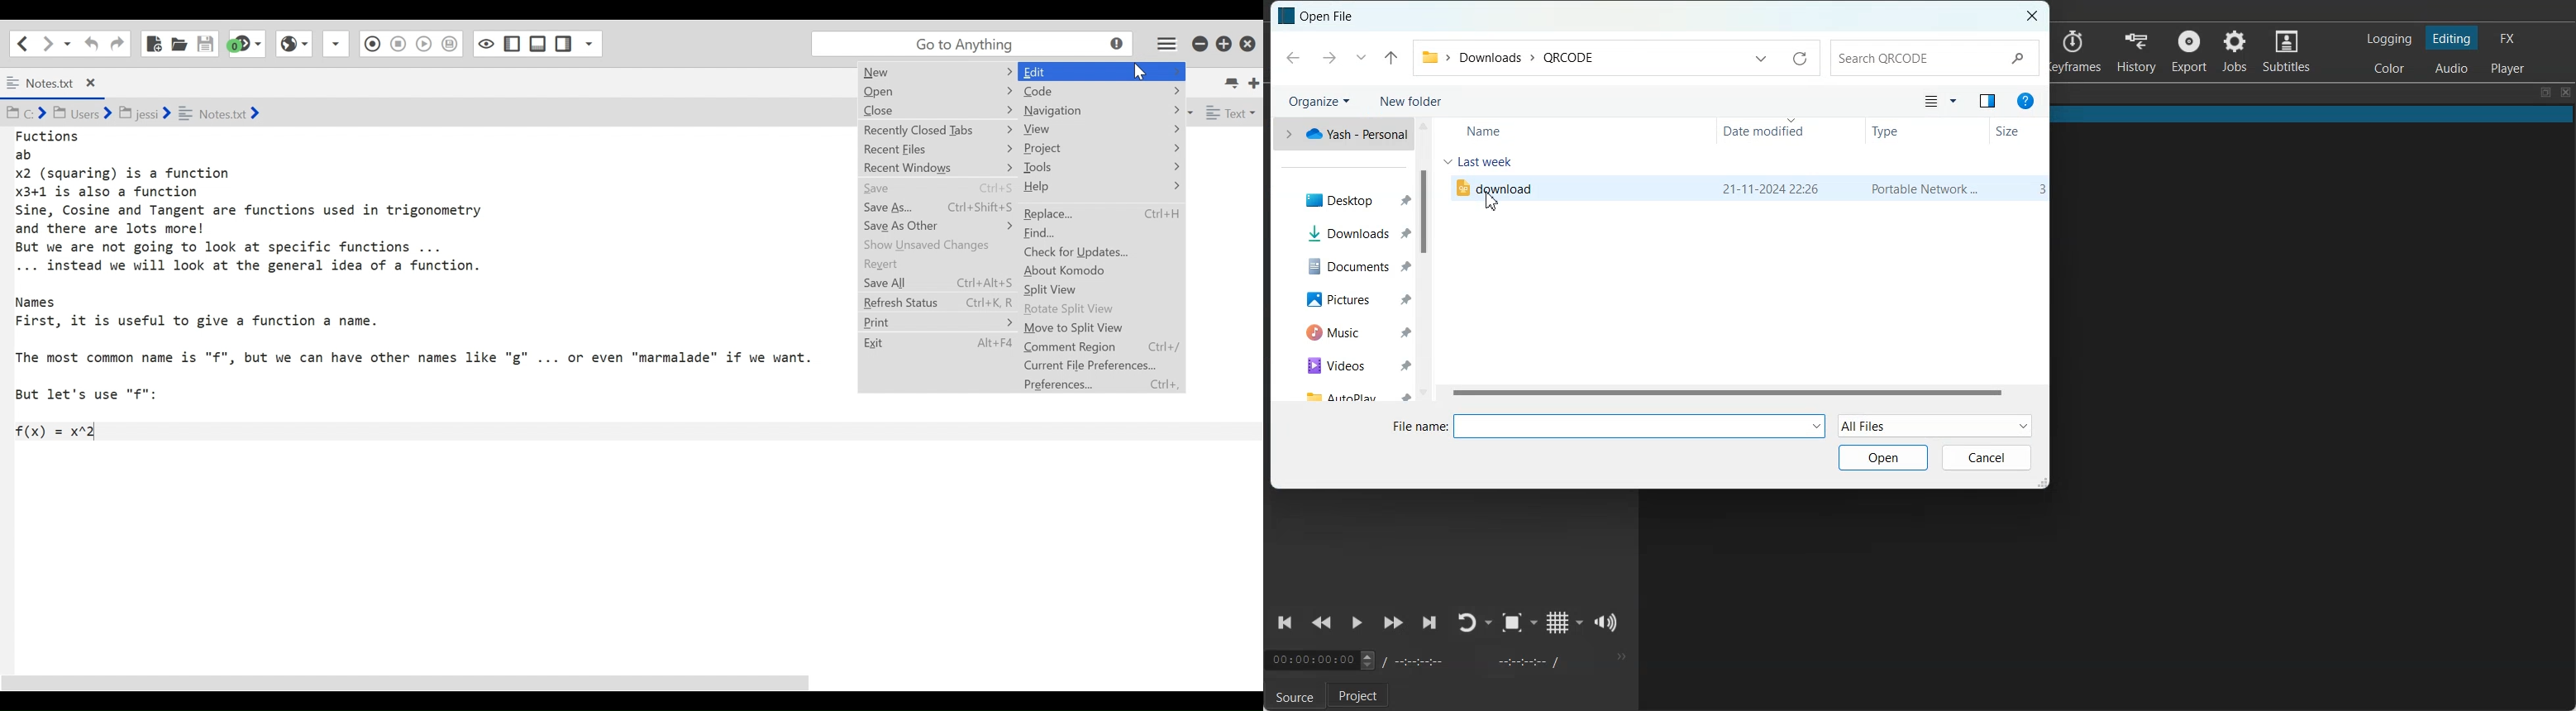  What do you see at coordinates (1476, 661) in the screenshot?
I see `Recording time` at bounding box center [1476, 661].